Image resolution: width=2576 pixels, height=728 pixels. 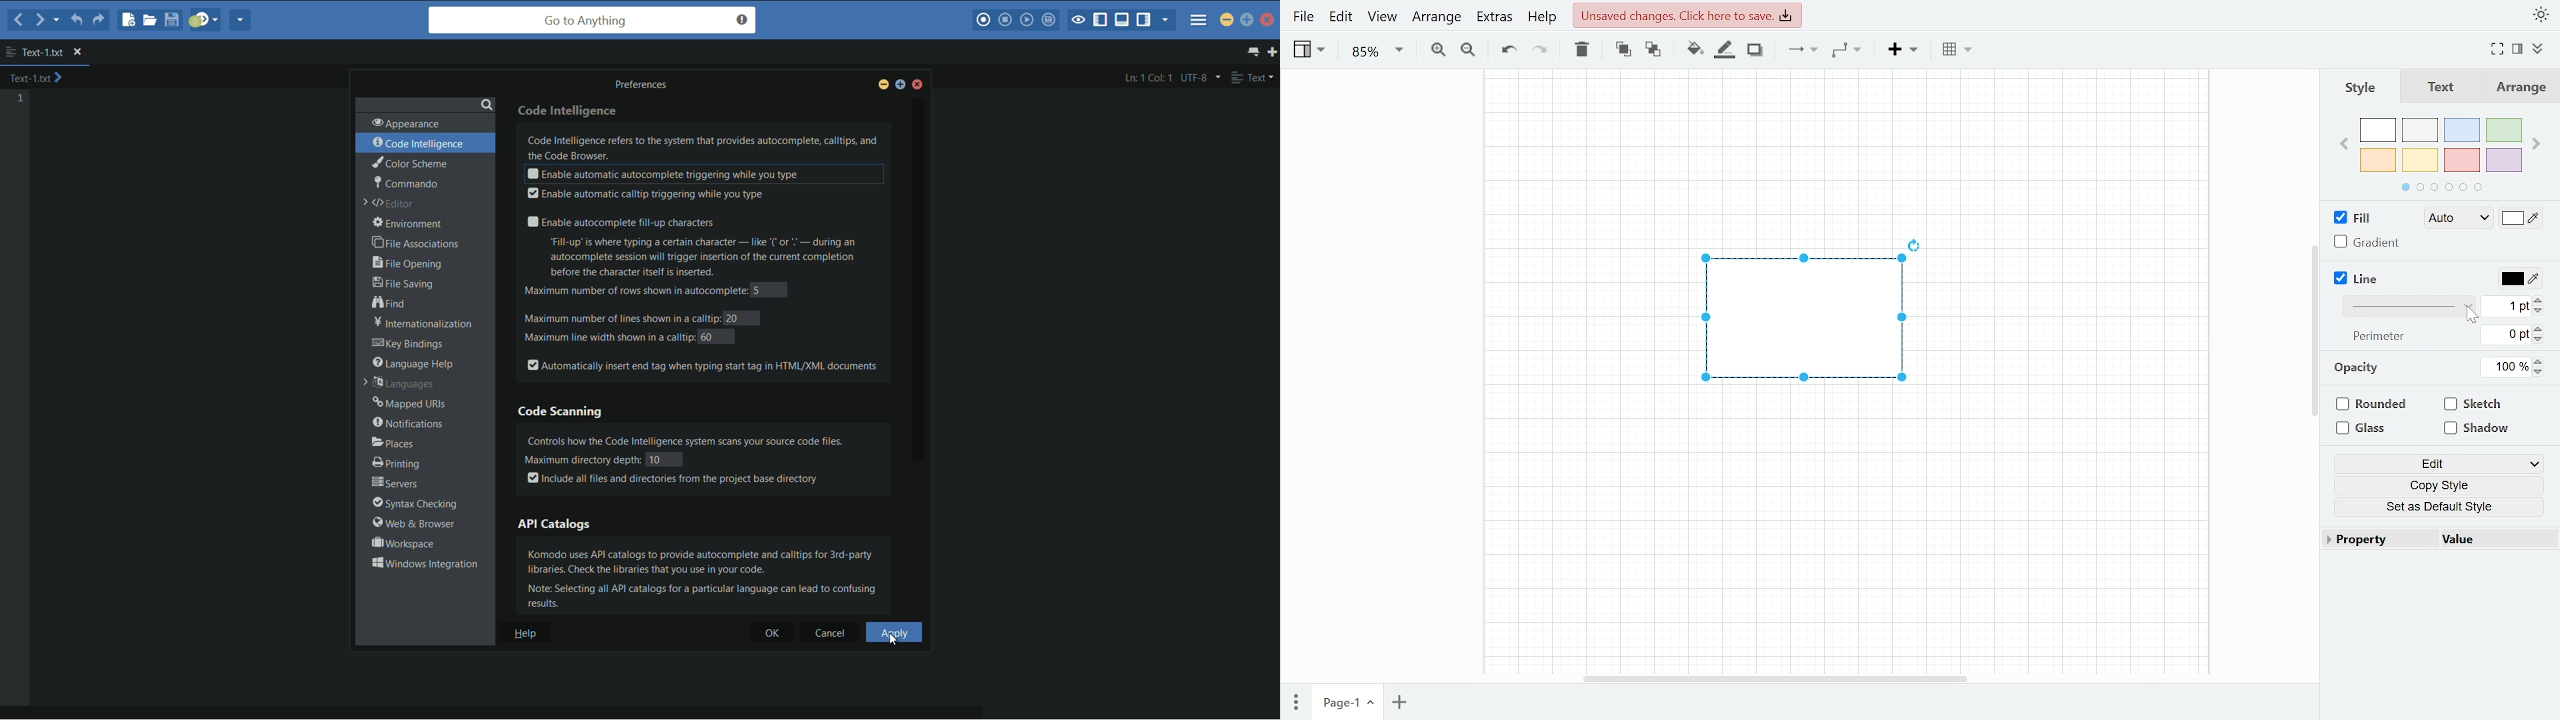 I want to click on Current opacity, so click(x=2508, y=368).